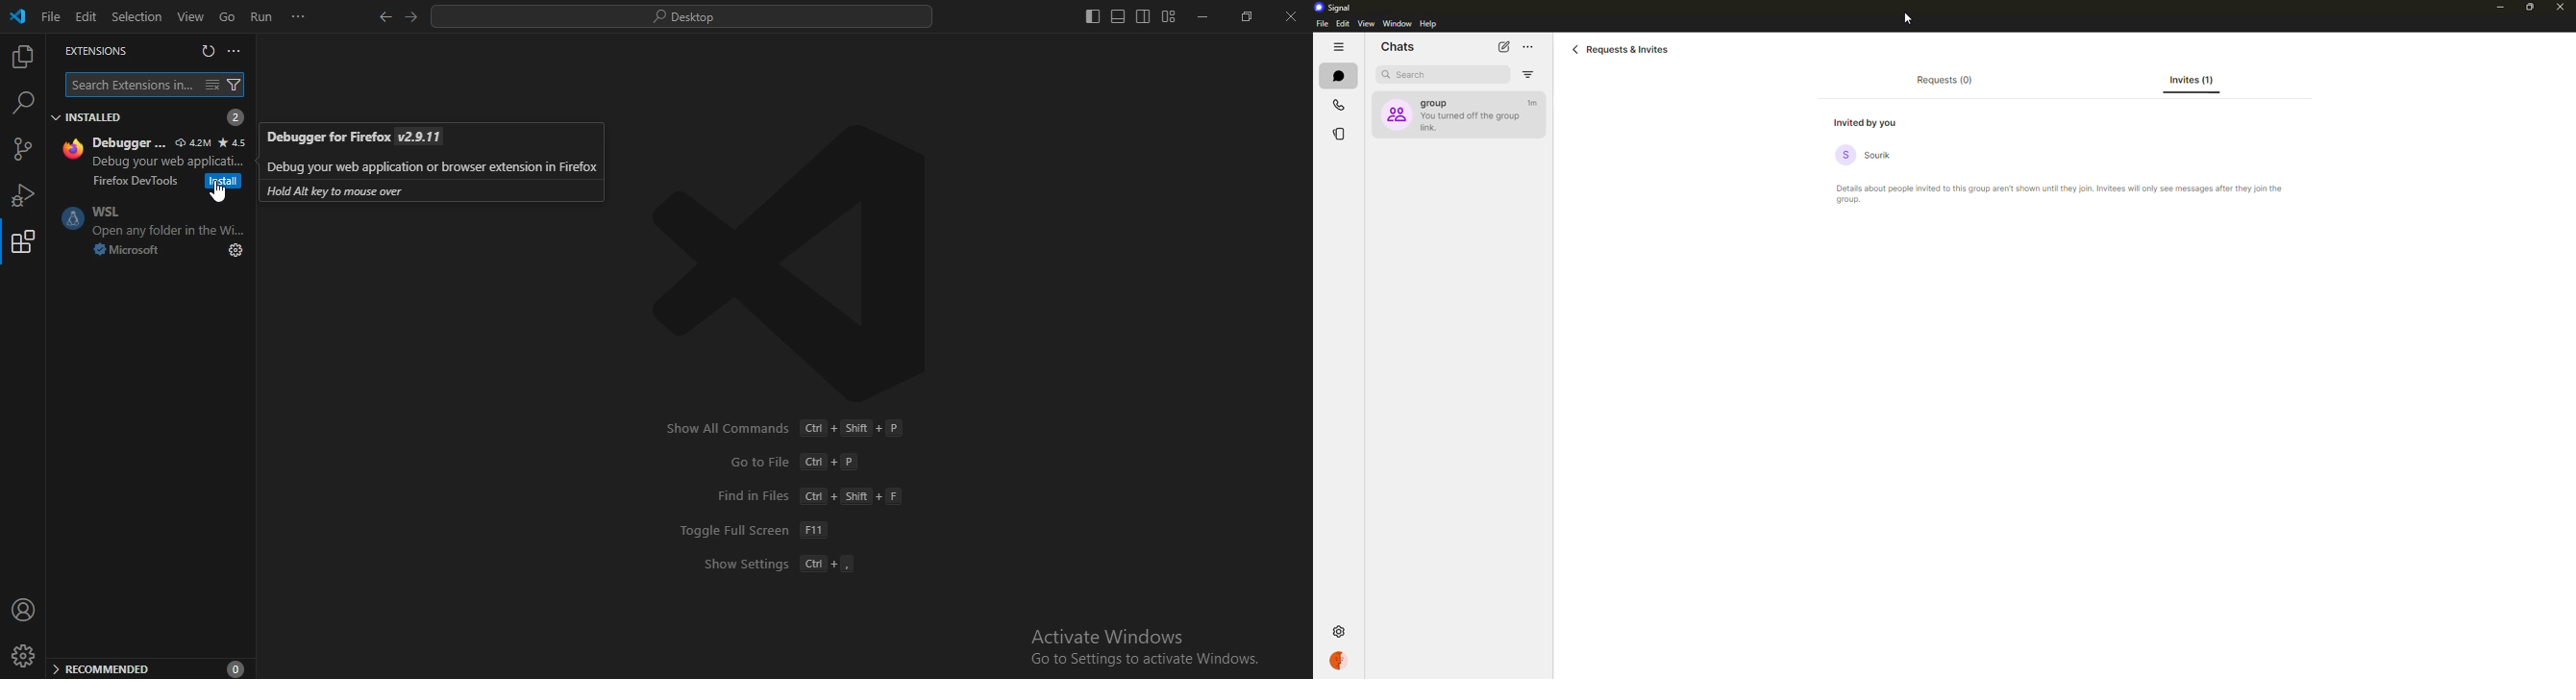 The height and width of the screenshot is (700, 2576). Describe the element at coordinates (1343, 24) in the screenshot. I see `edit` at that location.